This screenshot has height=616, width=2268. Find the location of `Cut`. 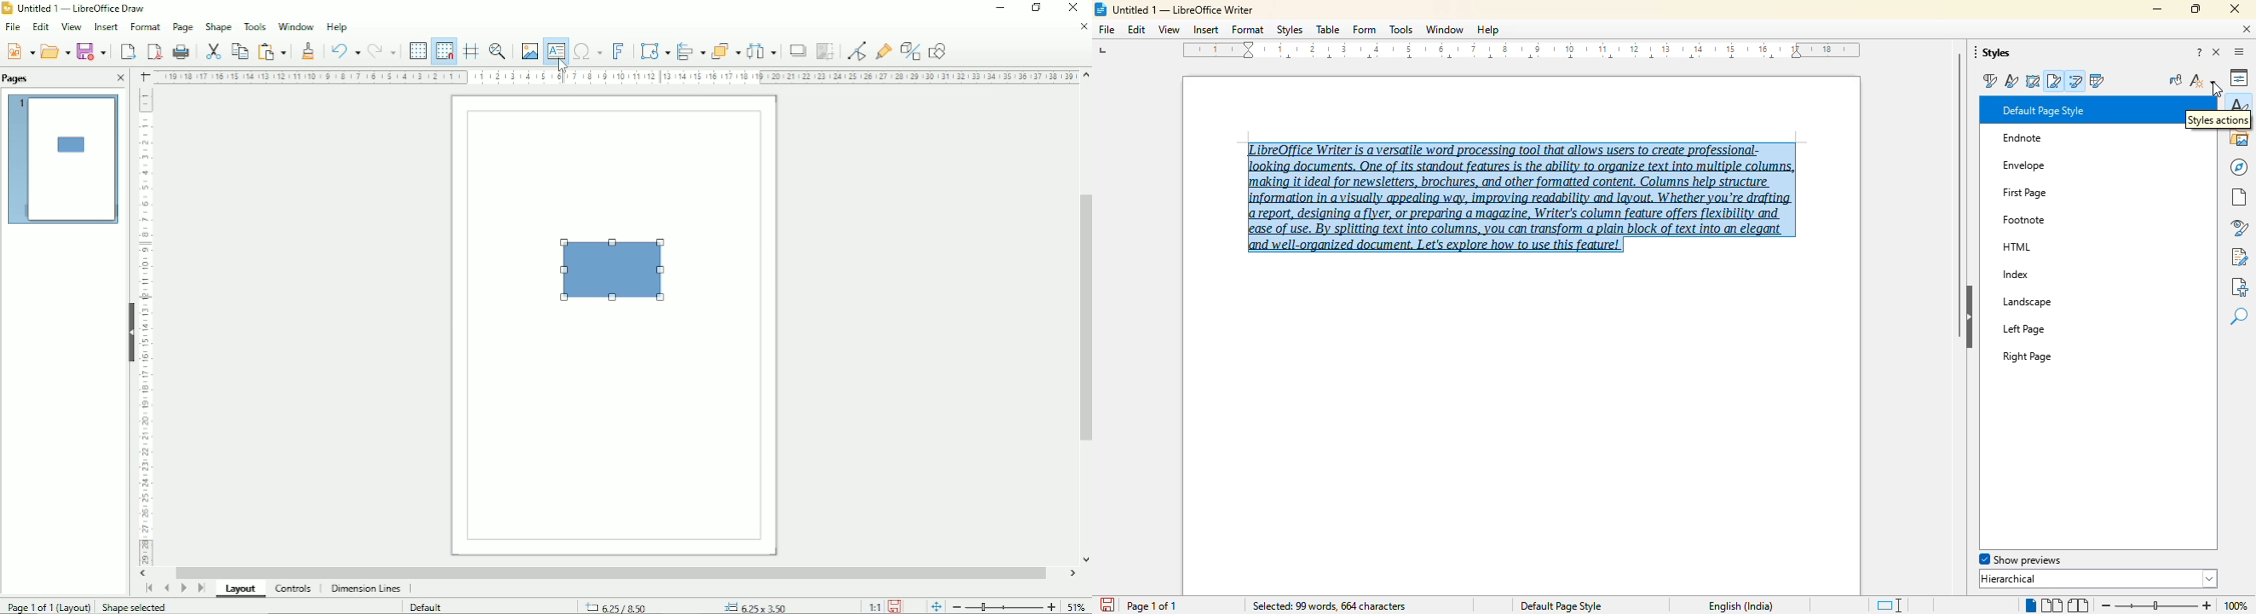

Cut is located at coordinates (212, 50).